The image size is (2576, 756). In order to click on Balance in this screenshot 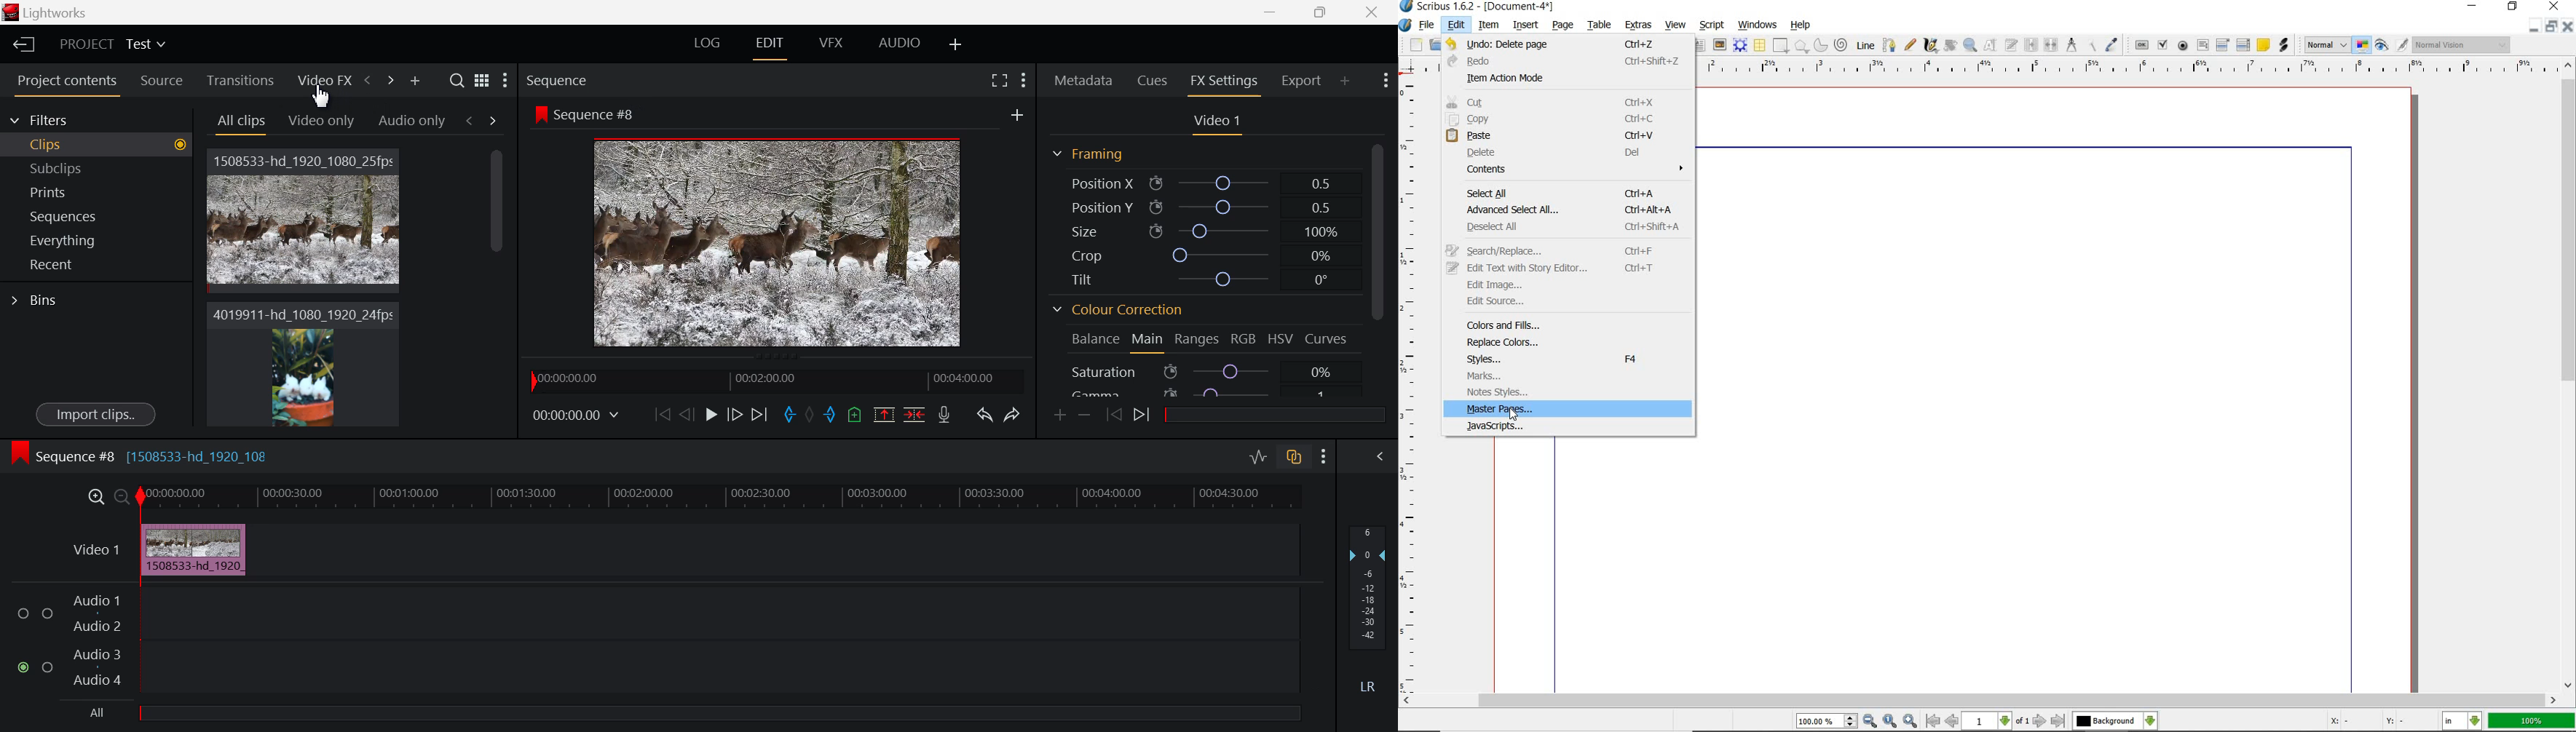, I will do `click(1095, 341)`.